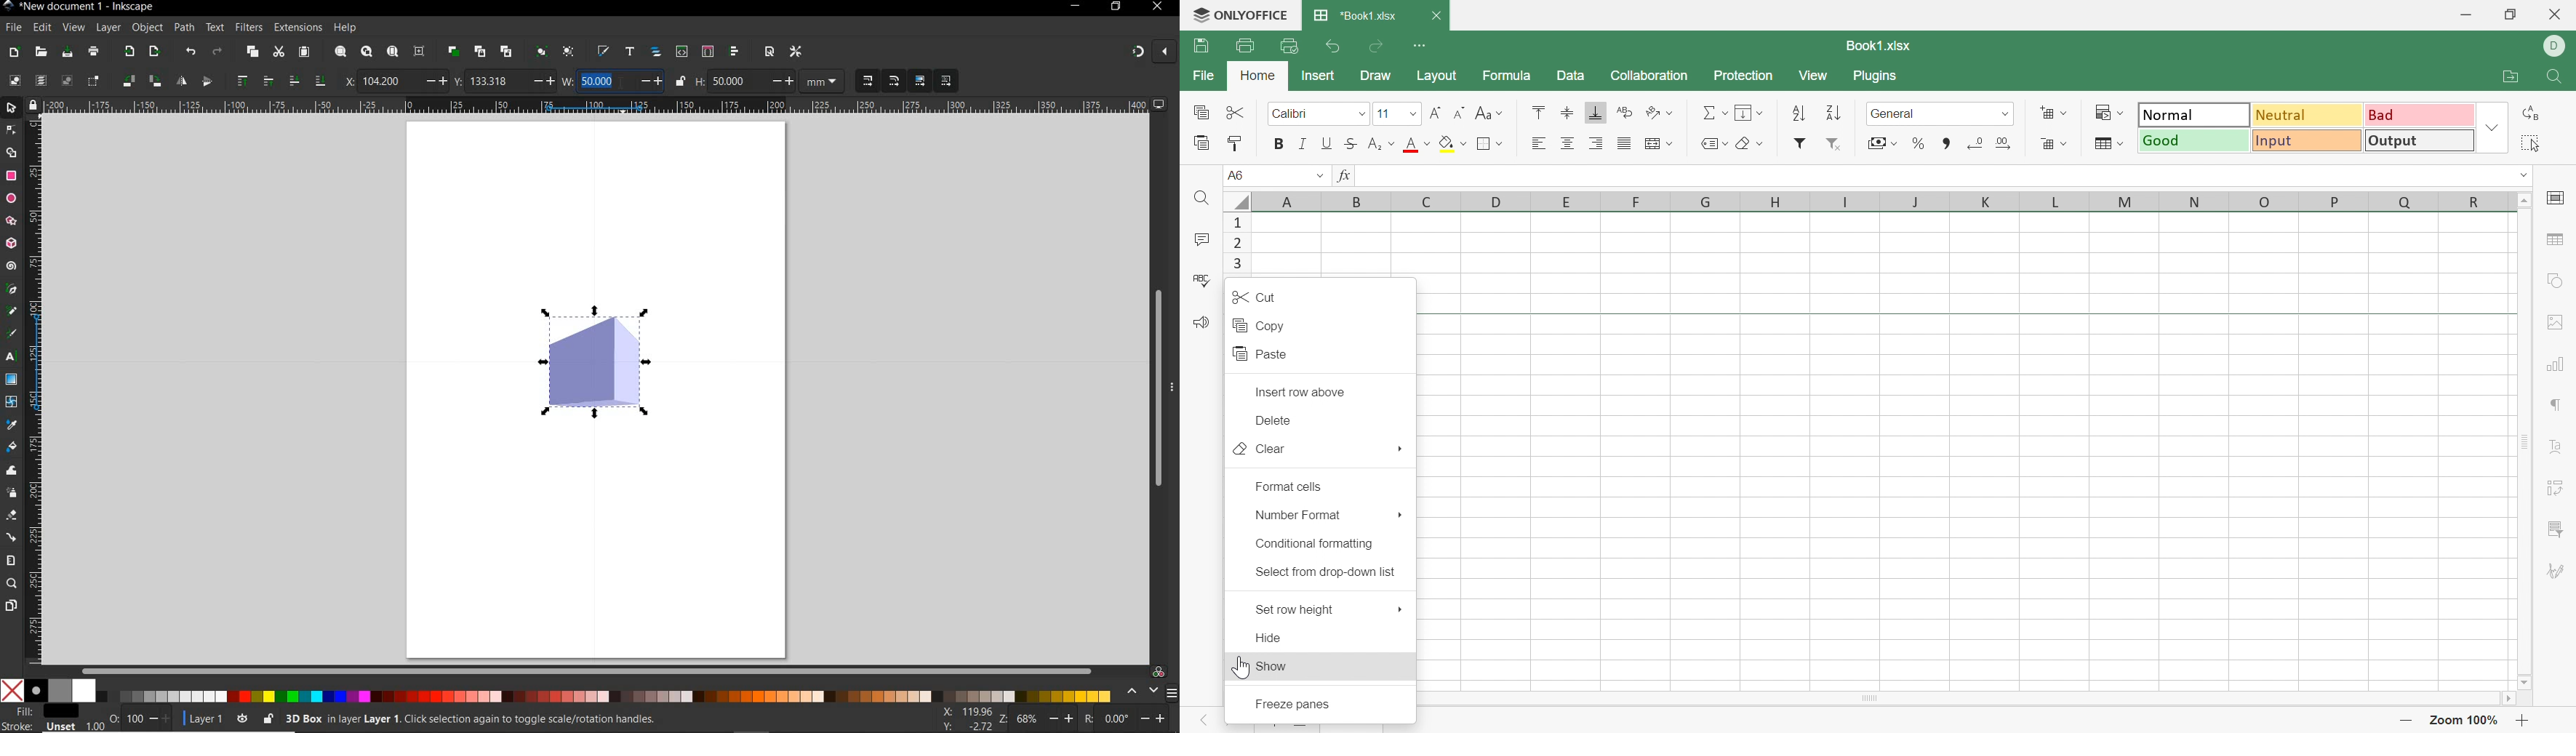 The height and width of the screenshot is (756, 2576). I want to click on measure tool, so click(10, 561).